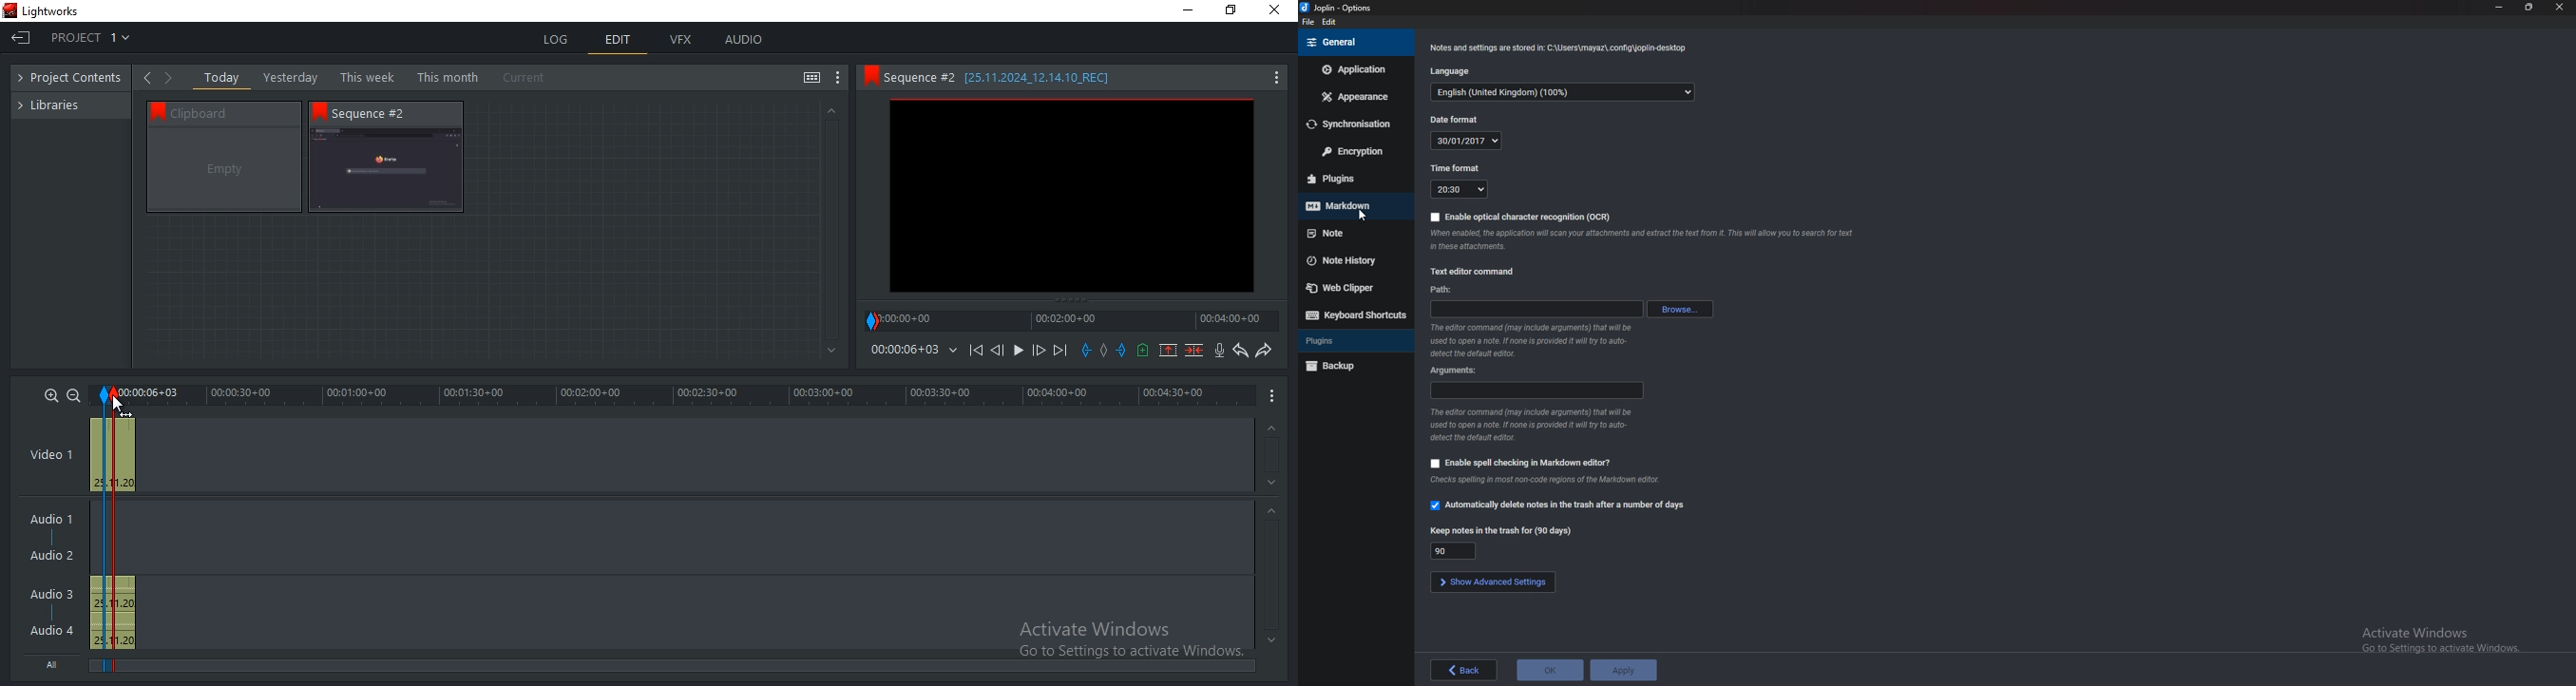  I want to click on Bookmark icon, so click(869, 76).